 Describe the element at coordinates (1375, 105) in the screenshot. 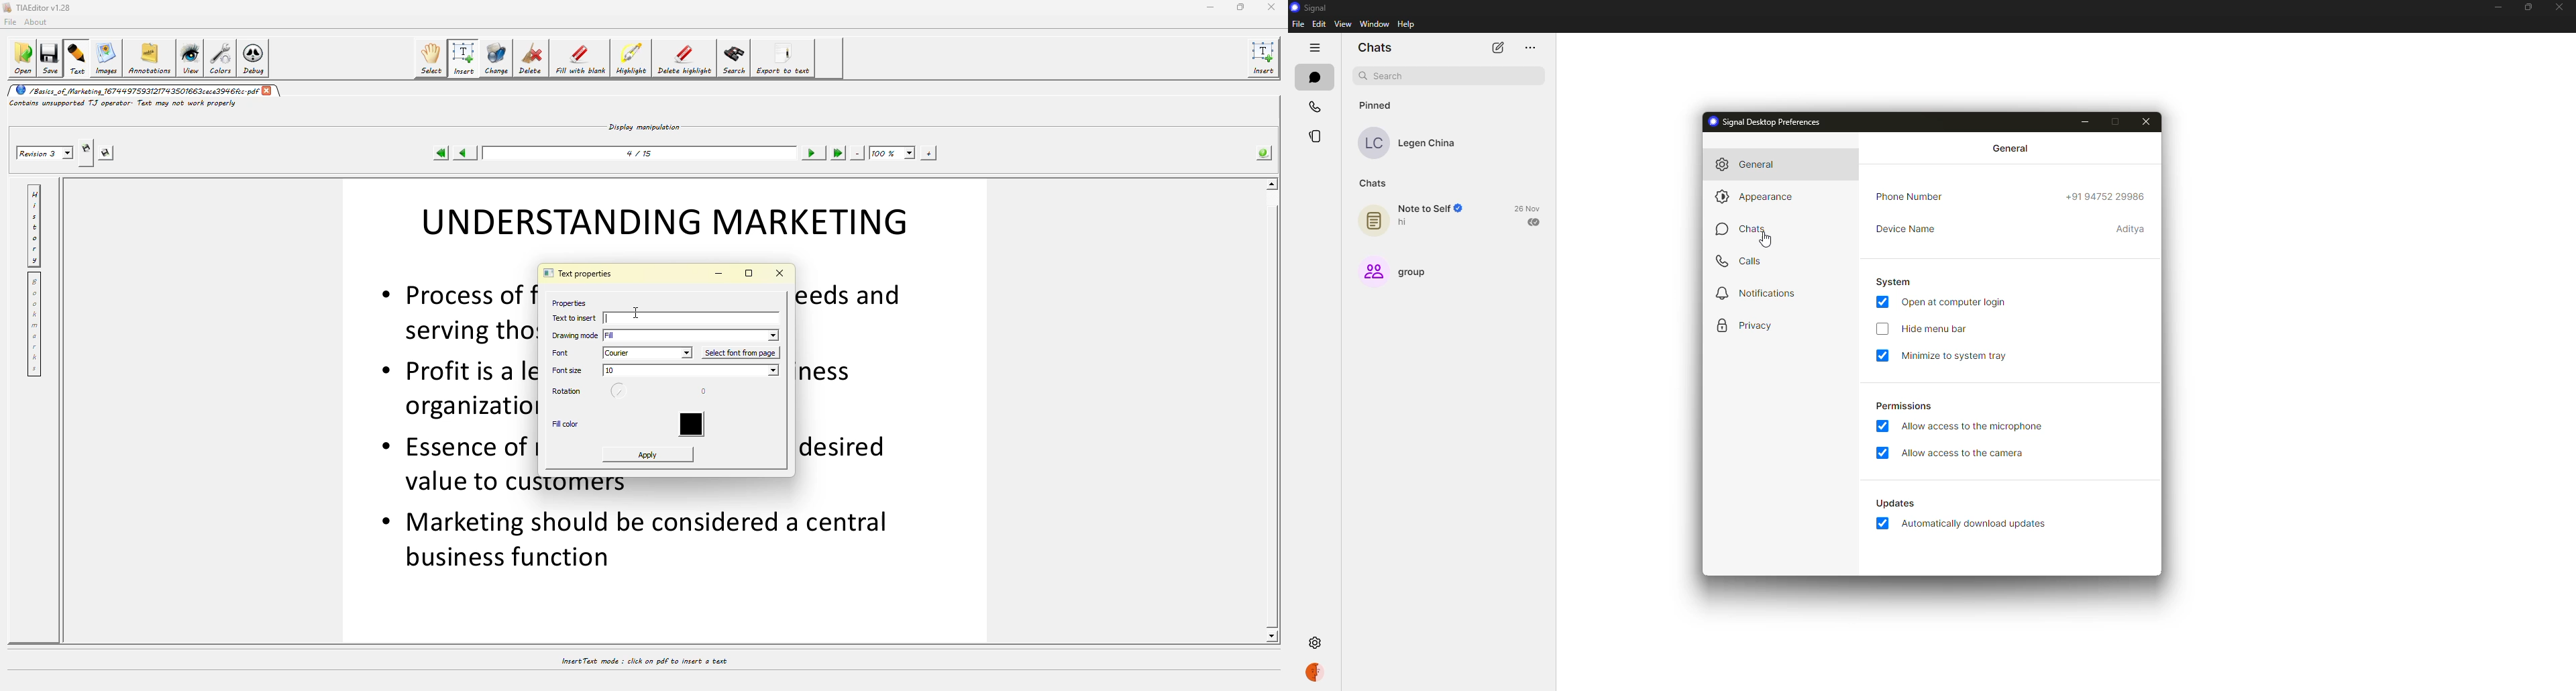

I see `pinned` at that location.